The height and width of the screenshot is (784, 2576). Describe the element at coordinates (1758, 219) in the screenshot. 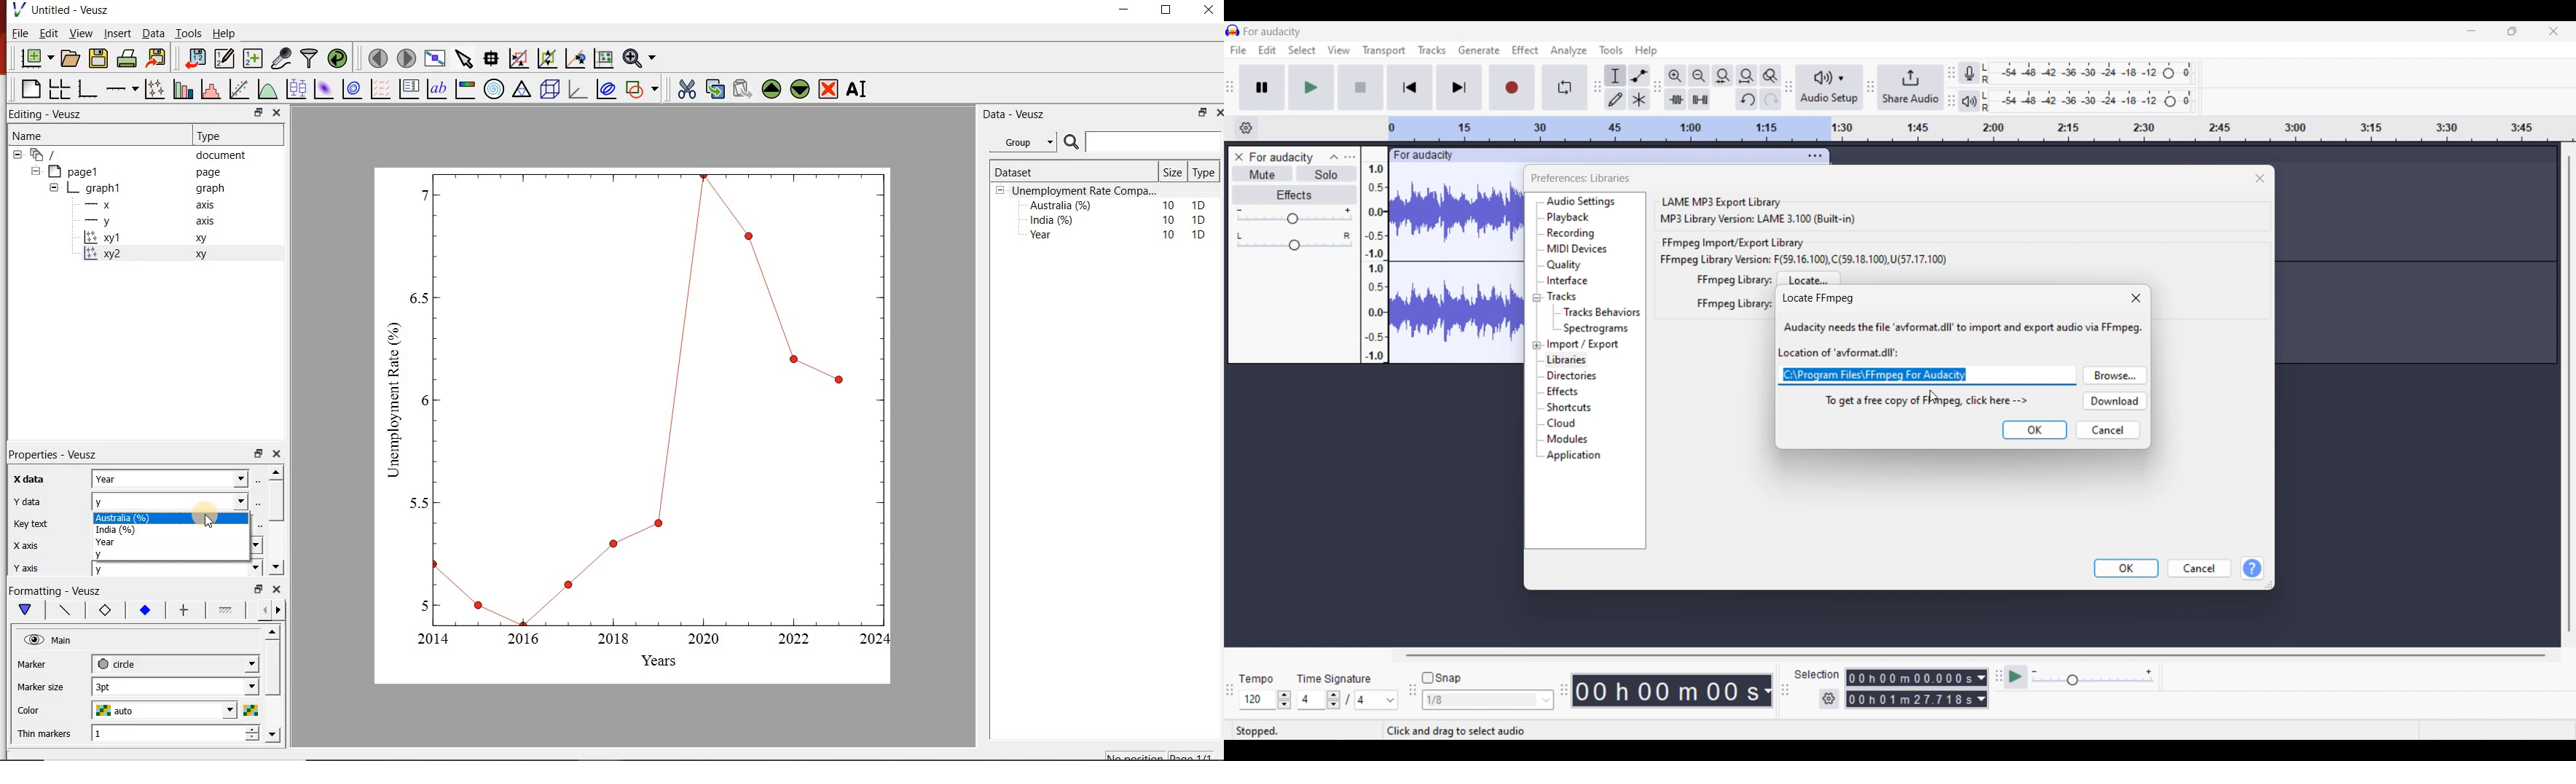

I see `MP3 library version: LAME 3.100 (built-in)` at that location.